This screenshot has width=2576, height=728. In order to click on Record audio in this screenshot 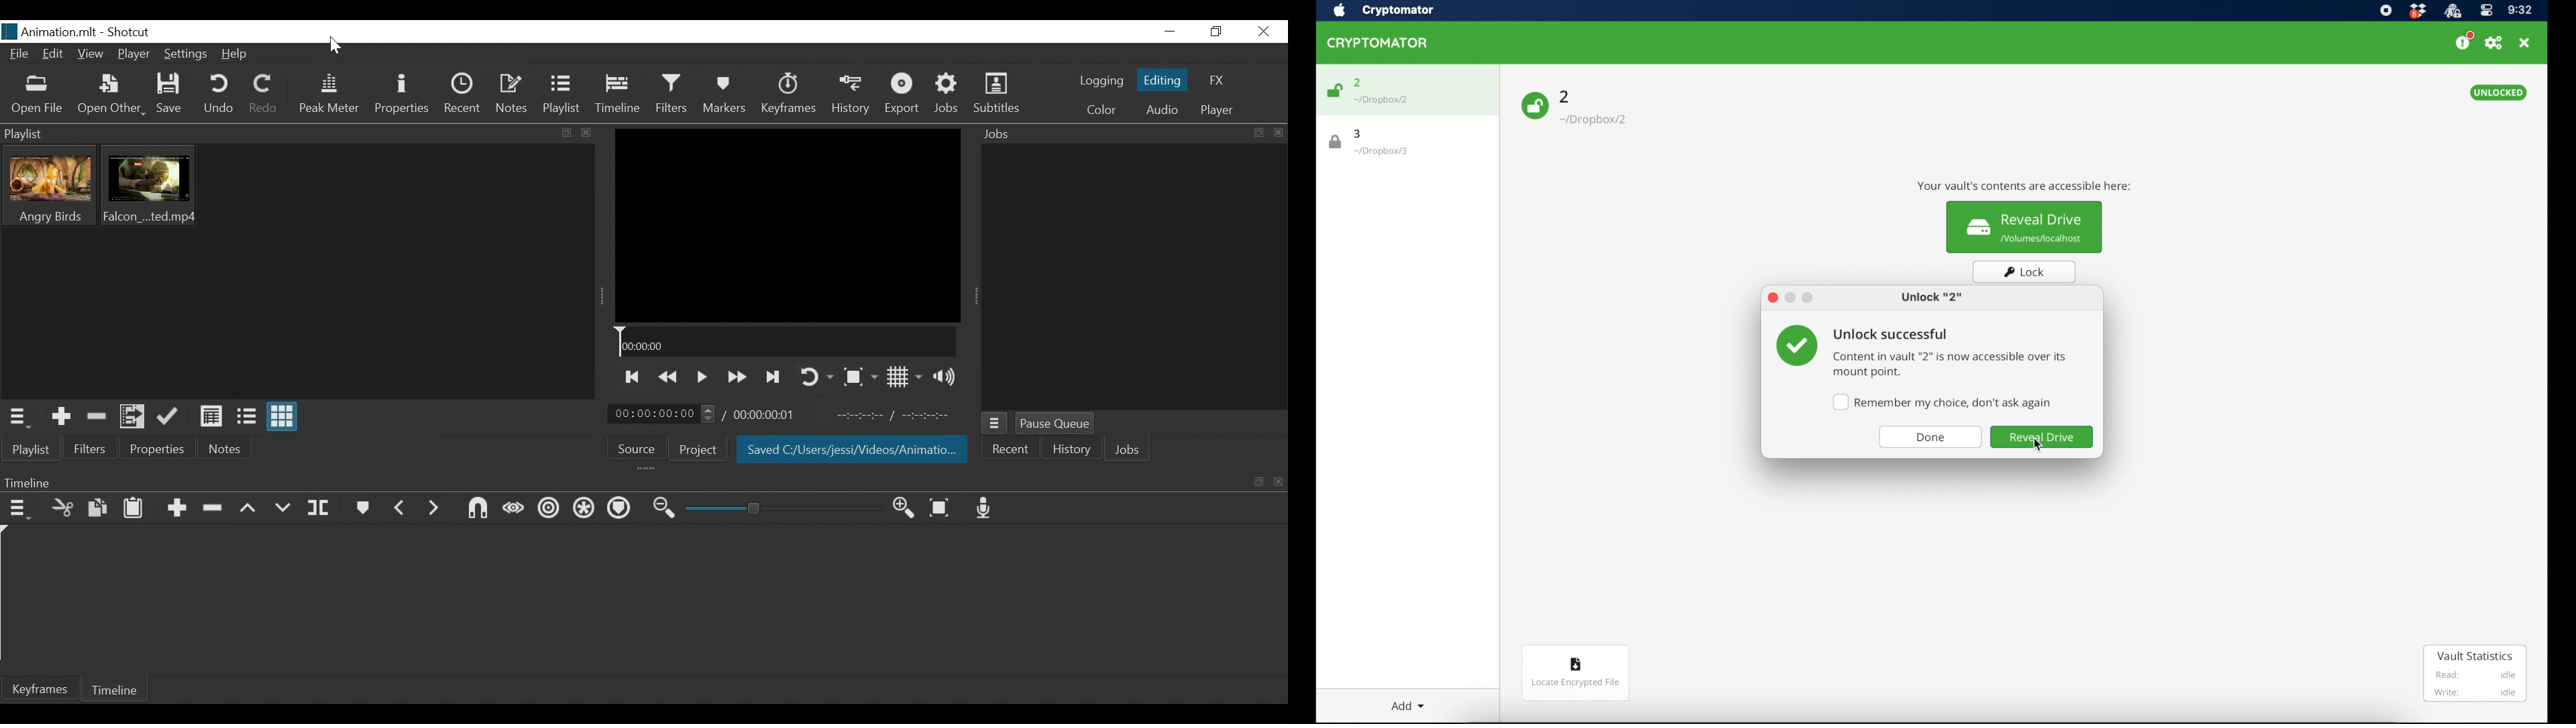, I will do `click(984, 508)`.